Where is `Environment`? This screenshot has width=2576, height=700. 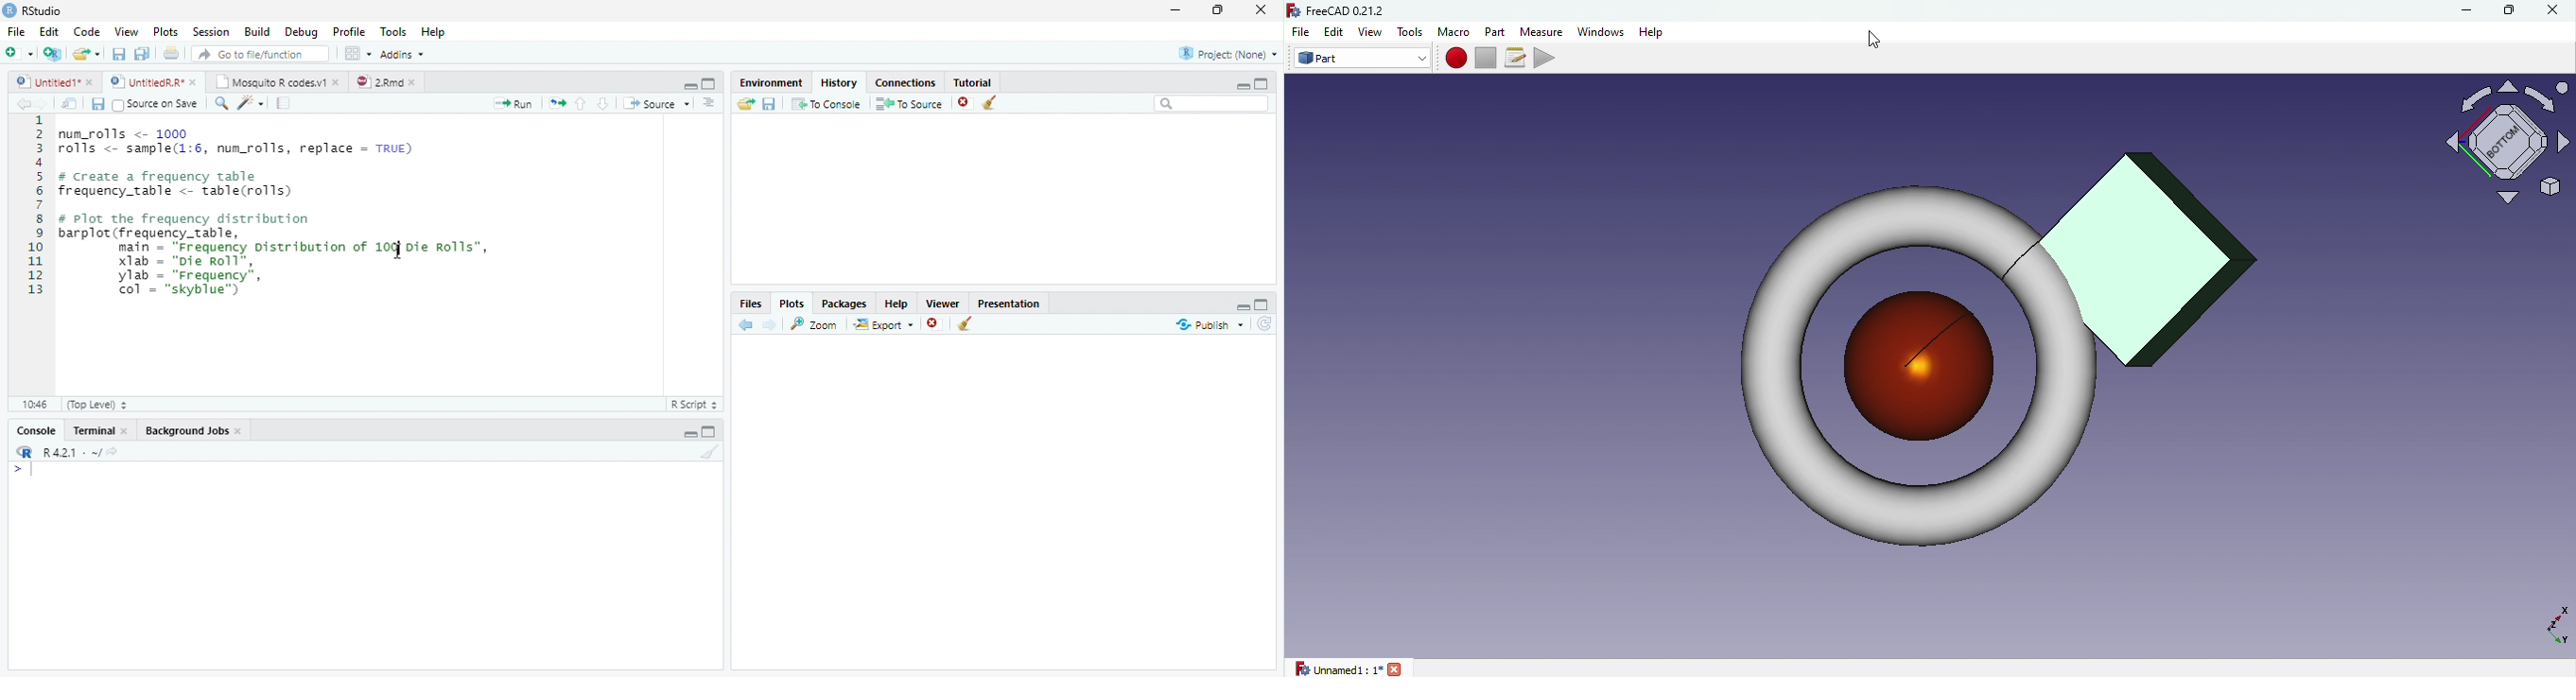 Environment is located at coordinates (772, 82).